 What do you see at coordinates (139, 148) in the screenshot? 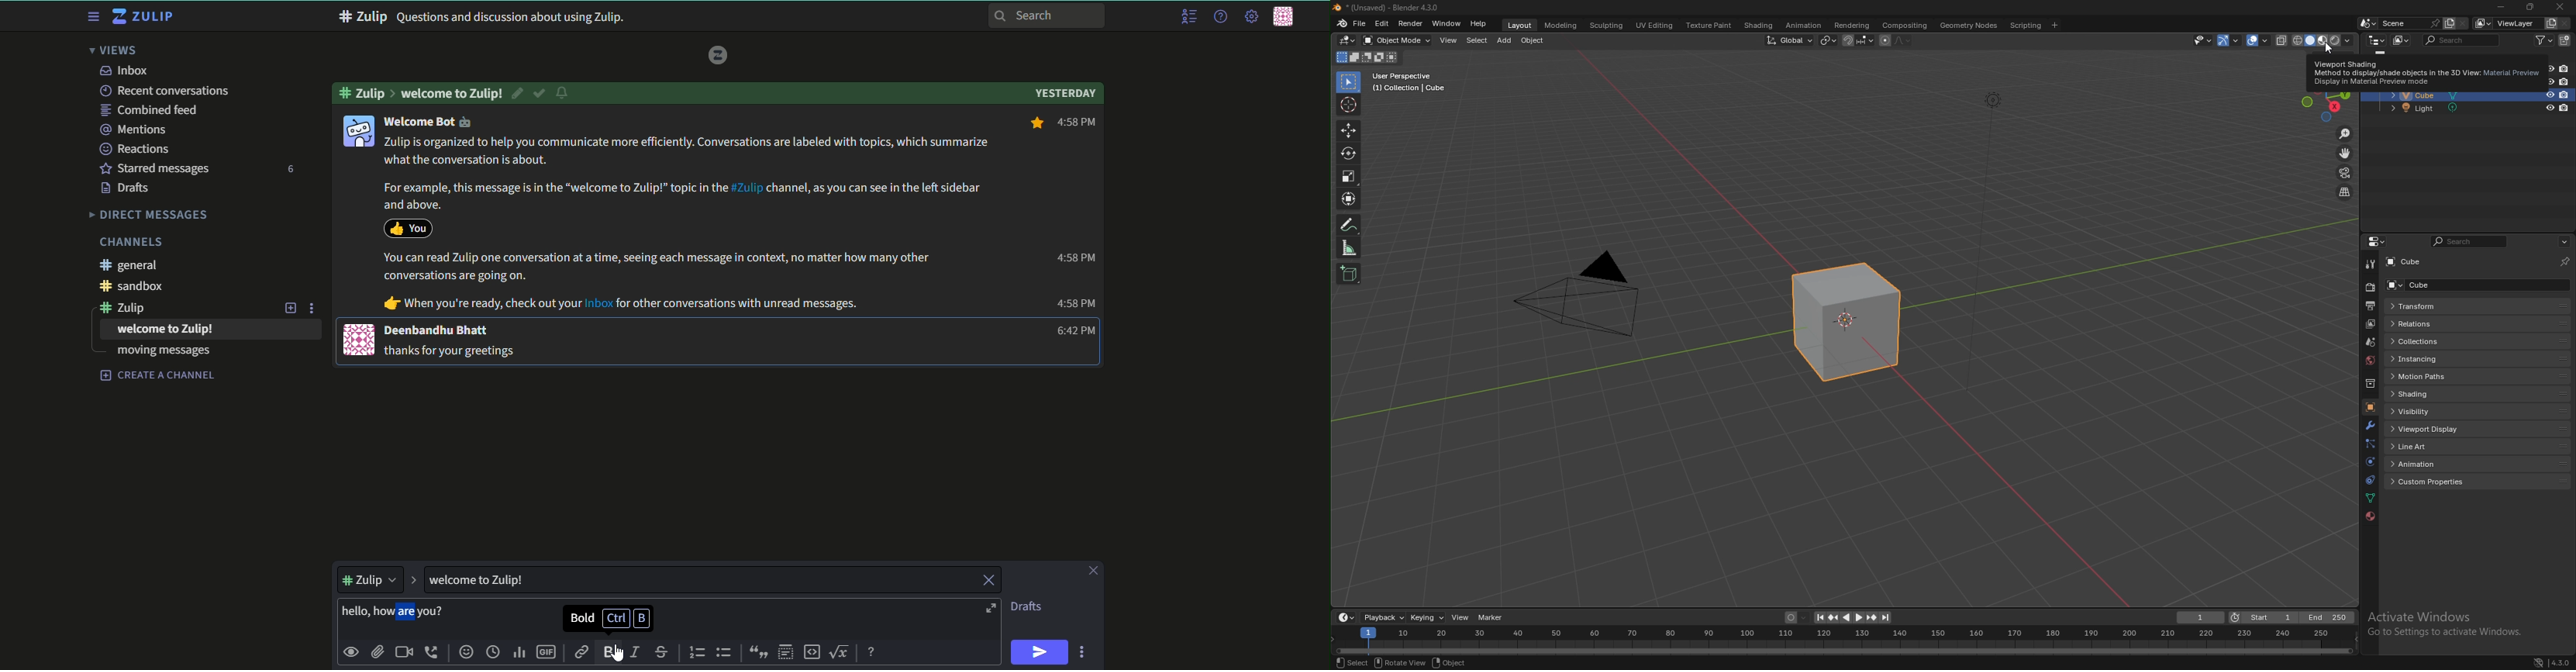
I see `Reactions` at bounding box center [139, 148].